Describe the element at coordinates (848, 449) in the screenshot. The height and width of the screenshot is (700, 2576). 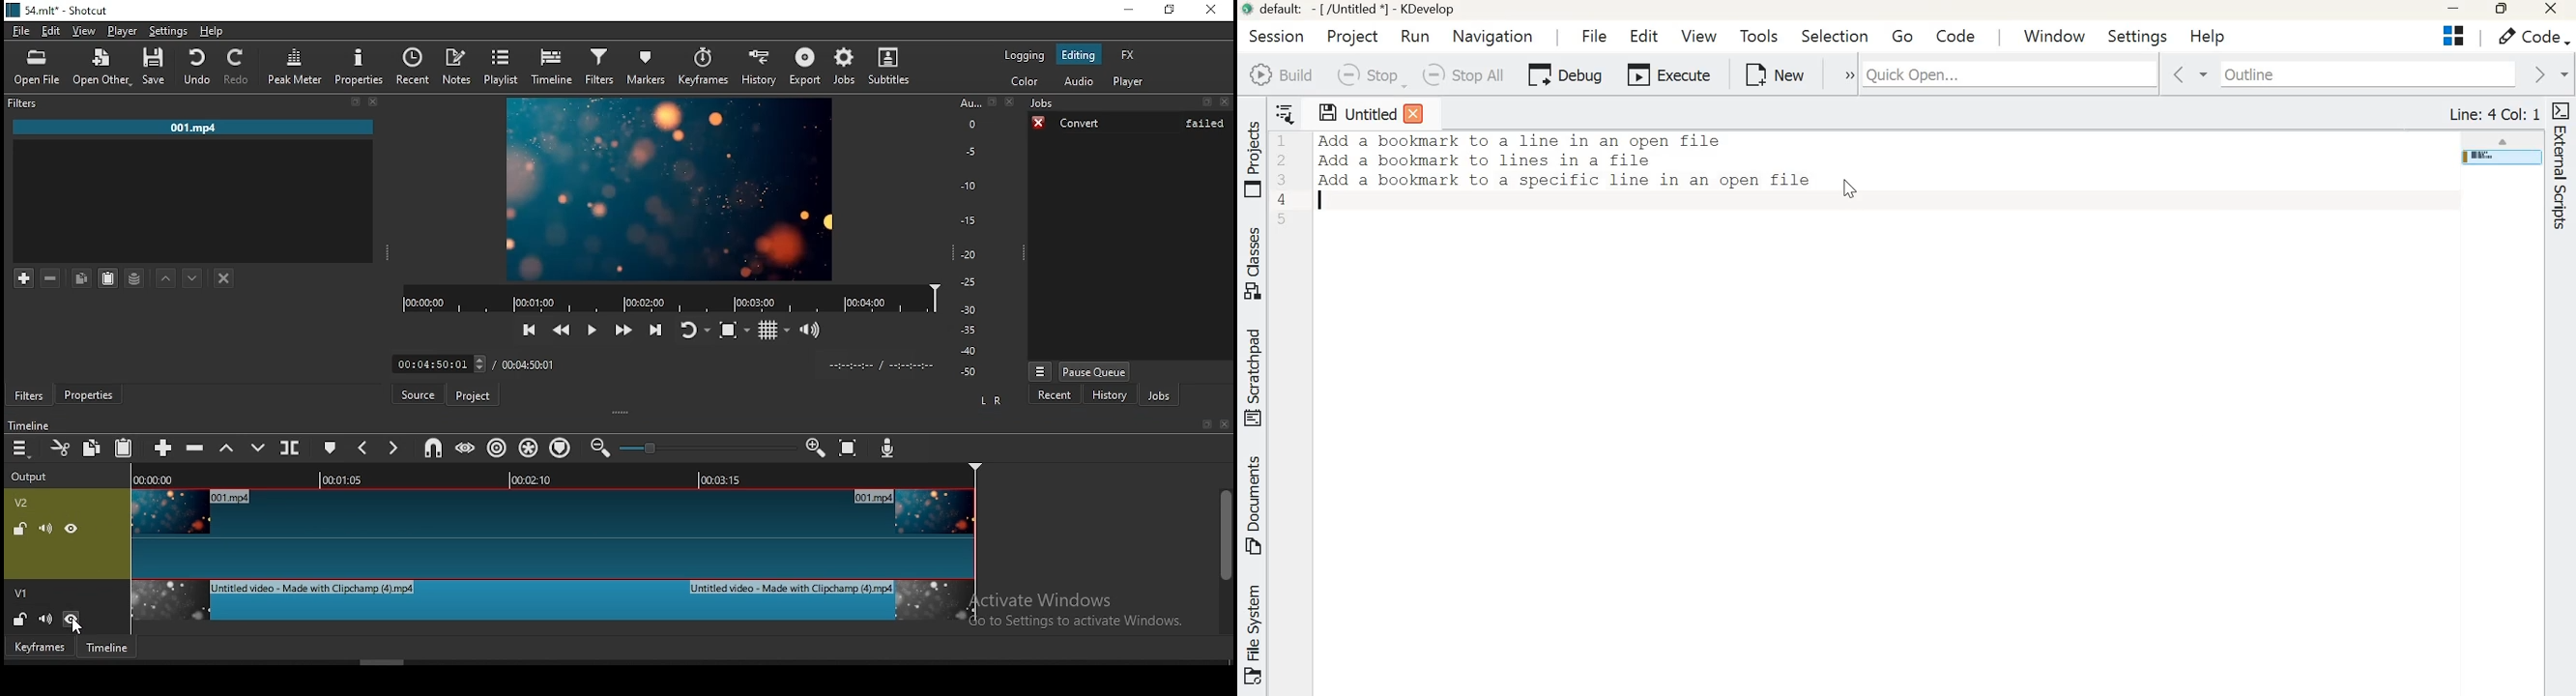
I see `zoom timeline to fit` at that location.